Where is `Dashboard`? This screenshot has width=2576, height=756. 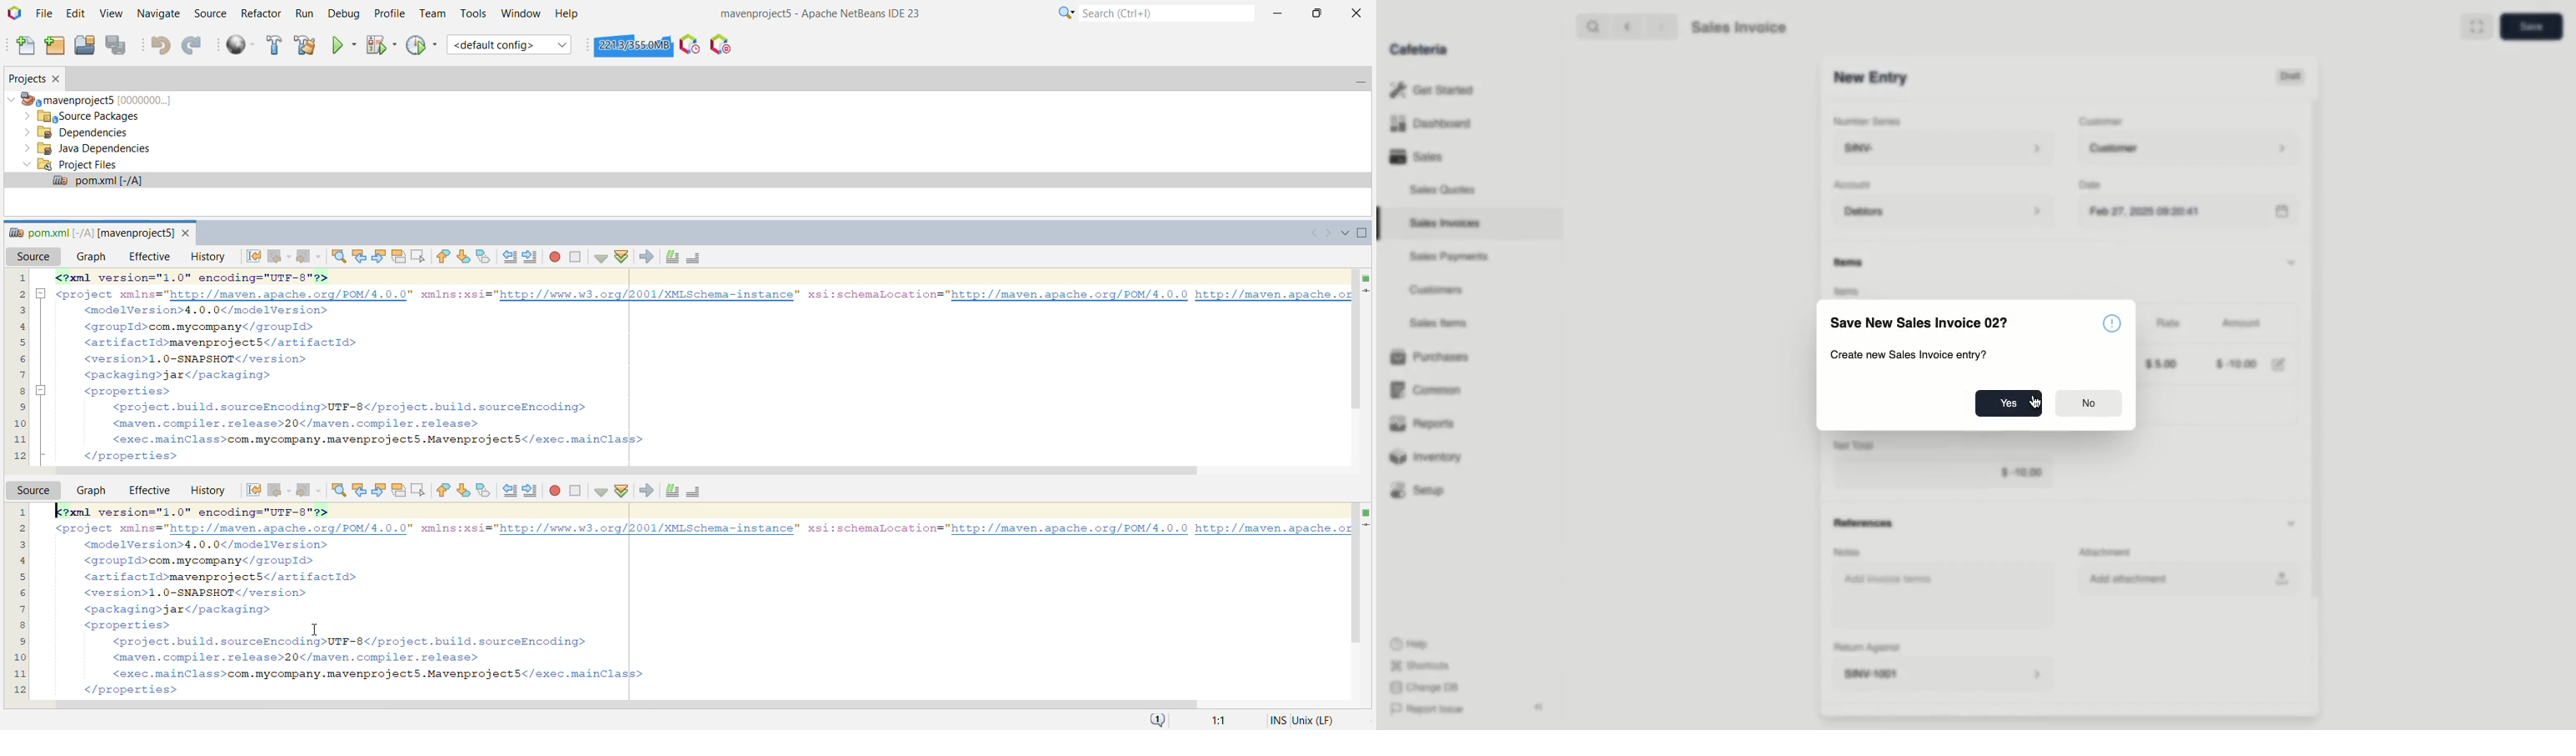
Dashboard is located at coordinates (1430, 123).